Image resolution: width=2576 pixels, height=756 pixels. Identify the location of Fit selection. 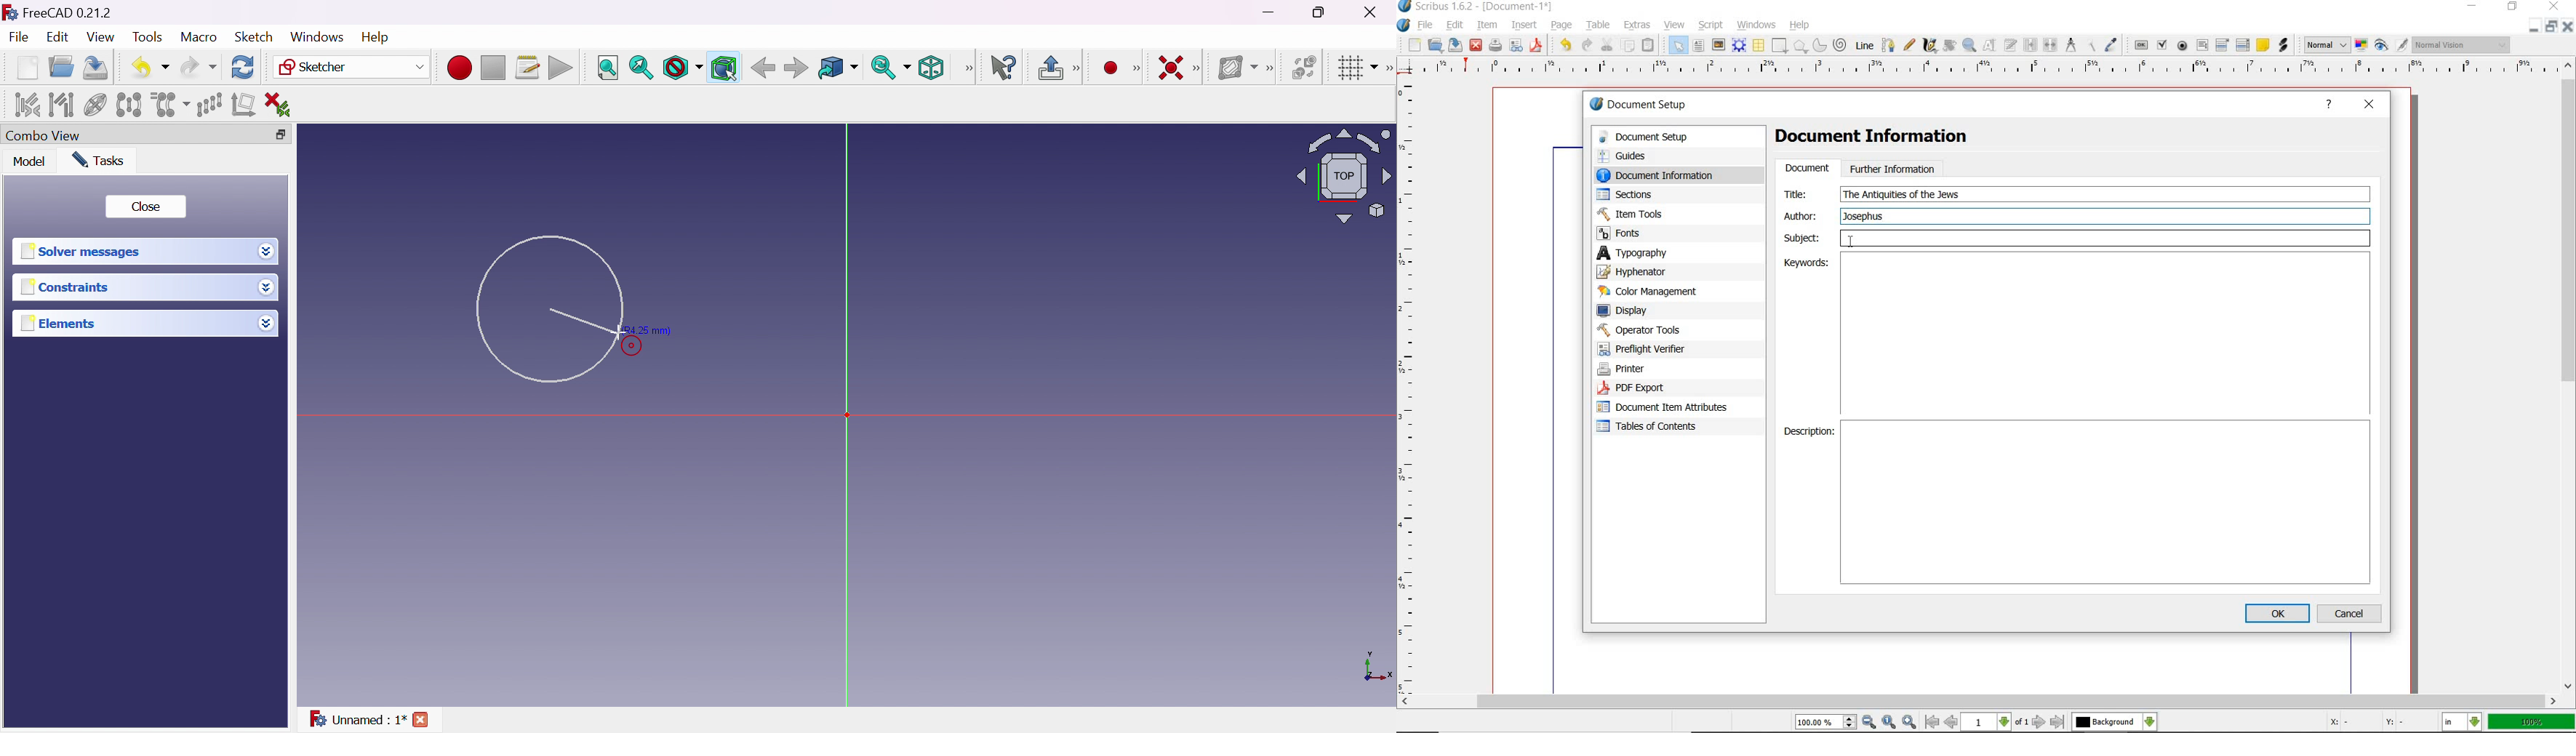
(640, 68).